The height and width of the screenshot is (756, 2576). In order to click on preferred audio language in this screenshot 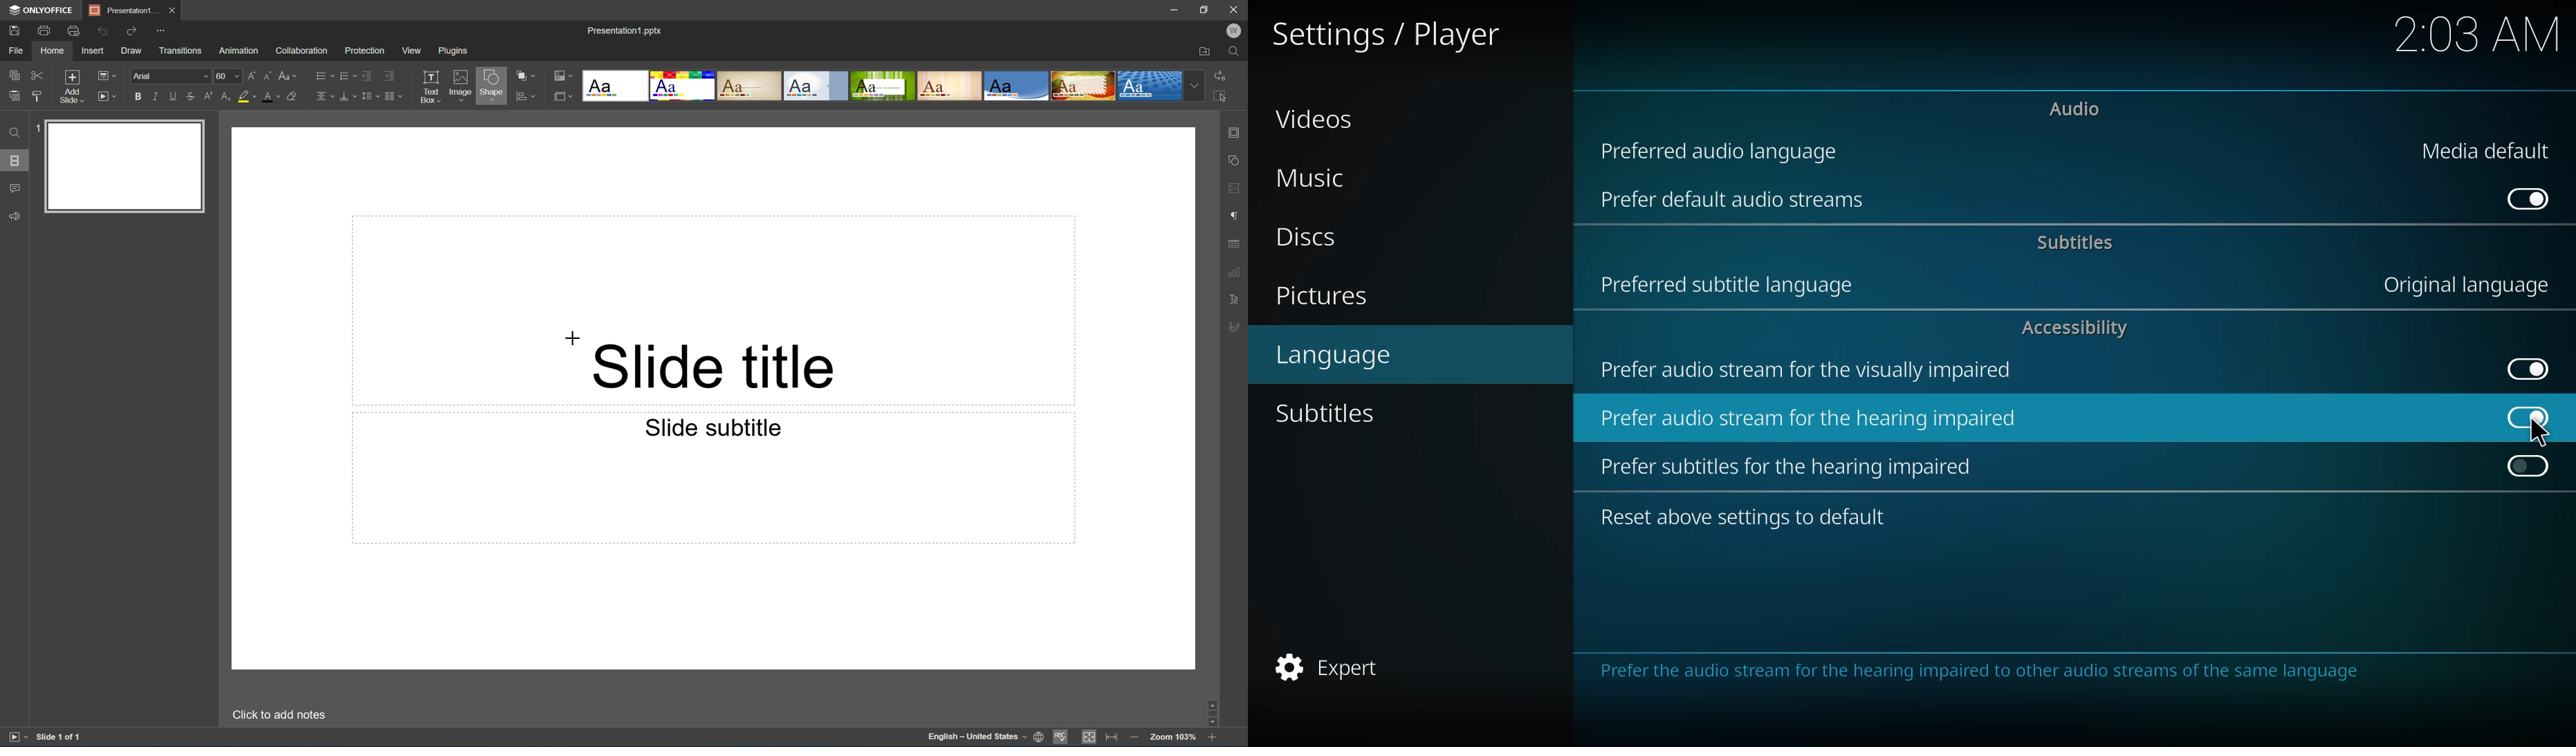, I will do `click(1727, 149)`.